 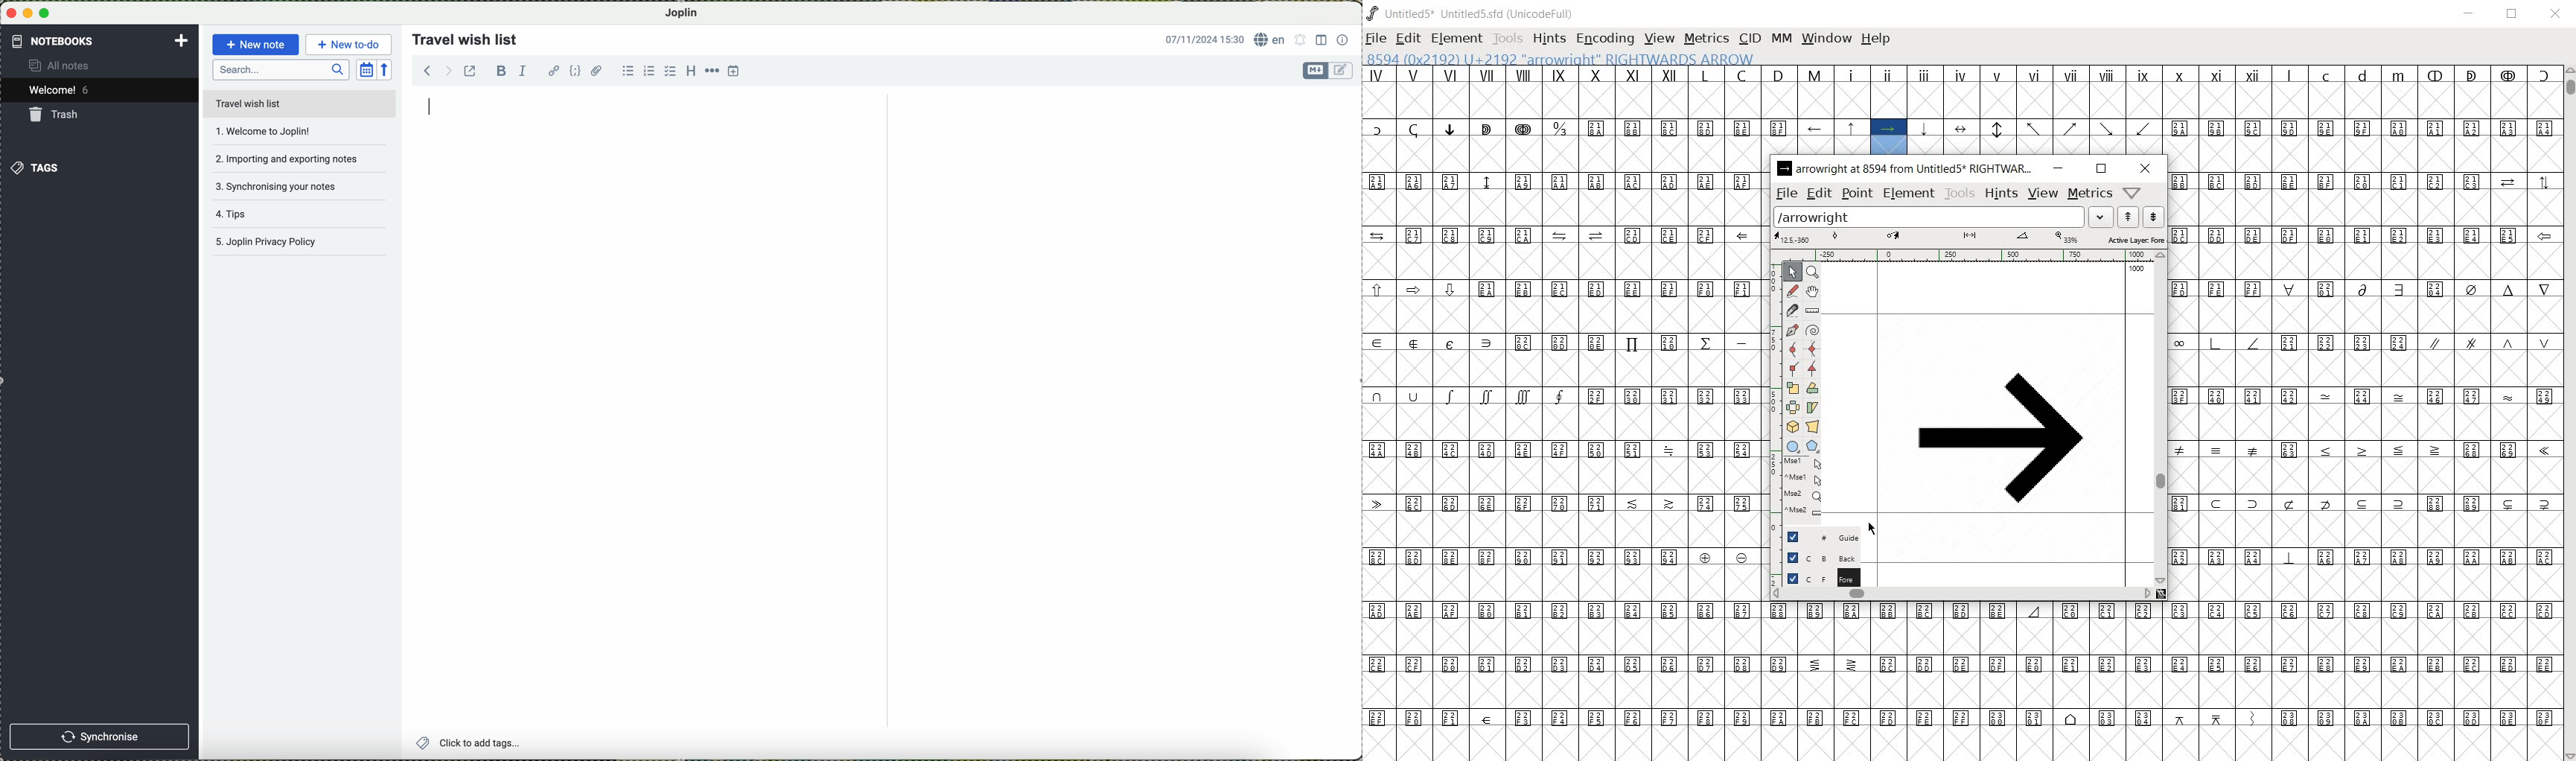 I want to click on Joplin, so click(x=687, y=12).